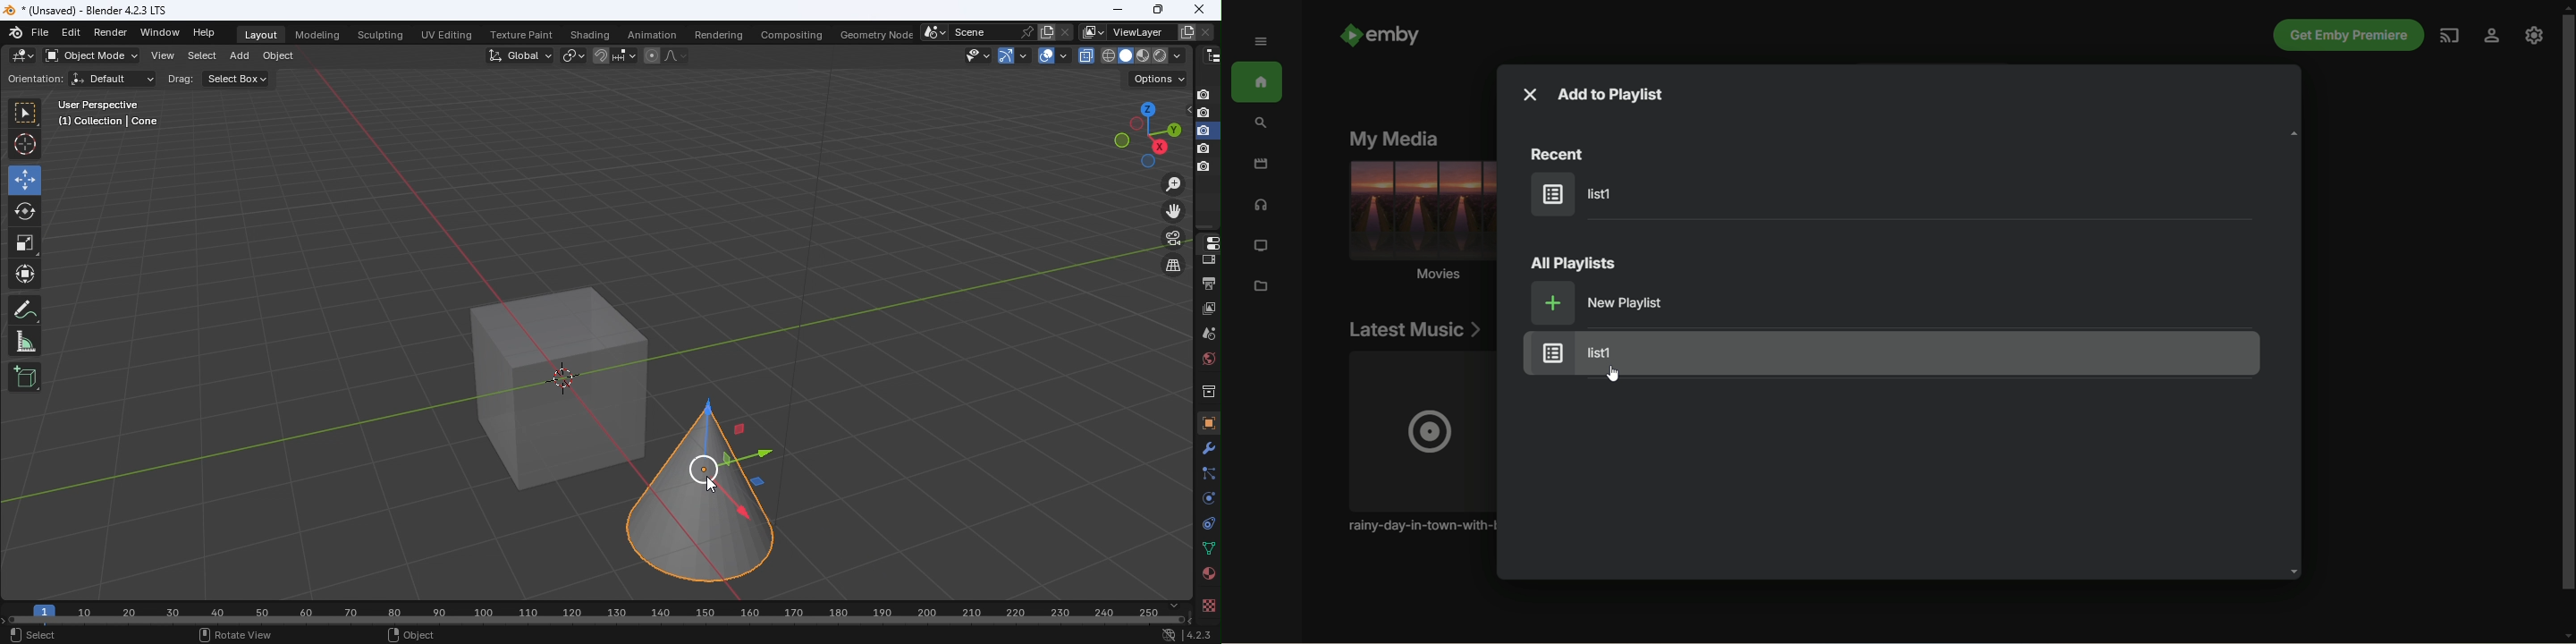 This screenshot has width=2576, height=644. Describe the element at coordinates (1618, 93) in the screenshot. I see `add to playlist` at that location.